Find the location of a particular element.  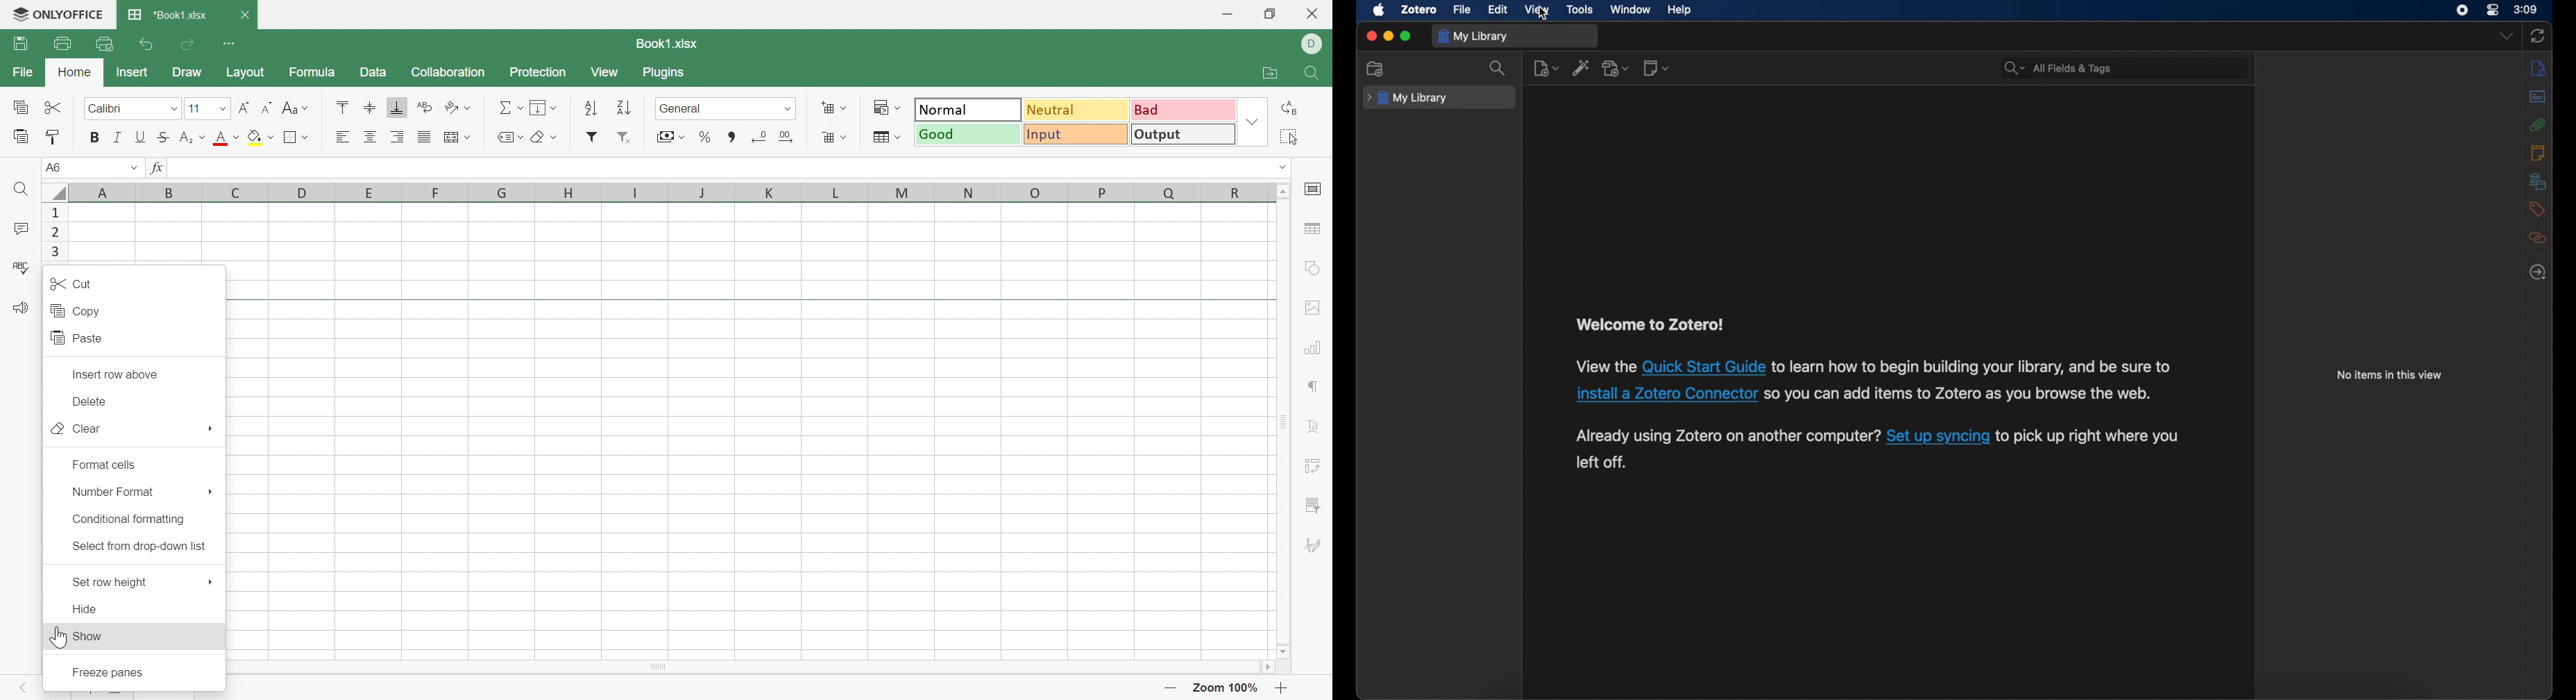

Borders is located at coordinates (295, 137).